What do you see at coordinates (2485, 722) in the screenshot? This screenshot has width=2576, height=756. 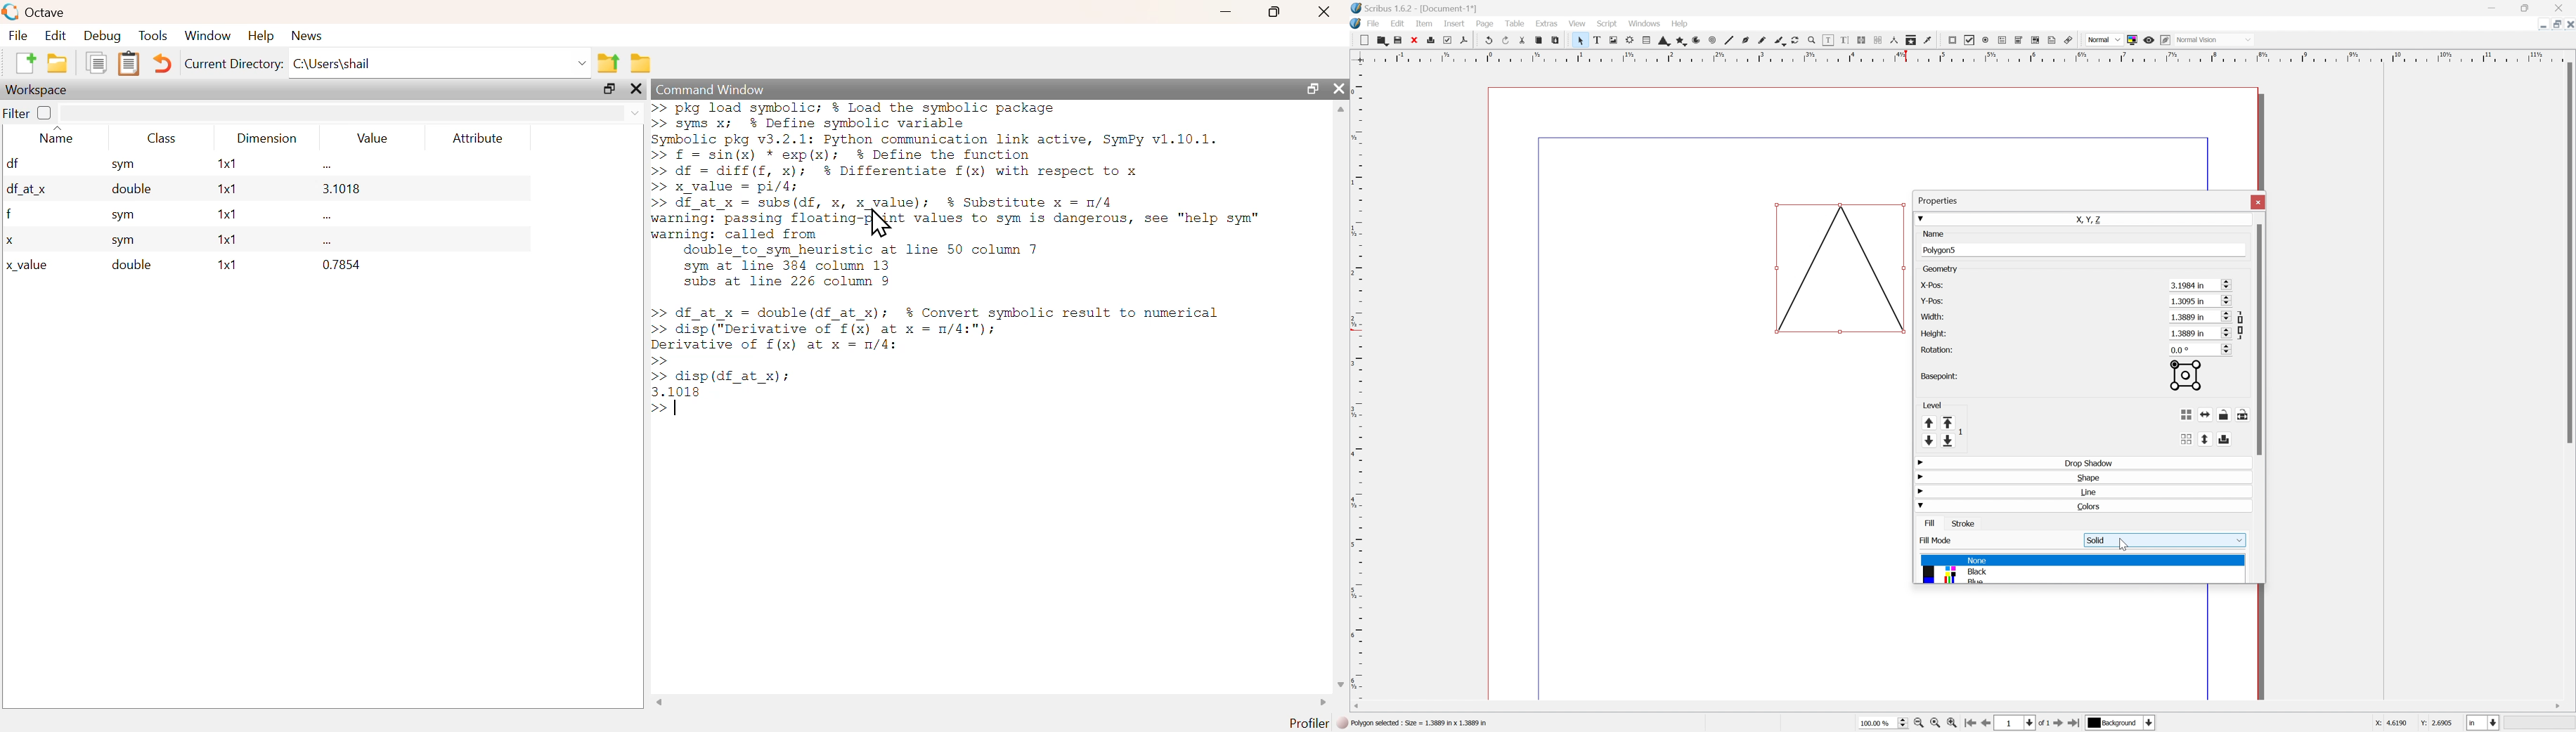 I see `Select current unit` at bounding box center [2485, 722].